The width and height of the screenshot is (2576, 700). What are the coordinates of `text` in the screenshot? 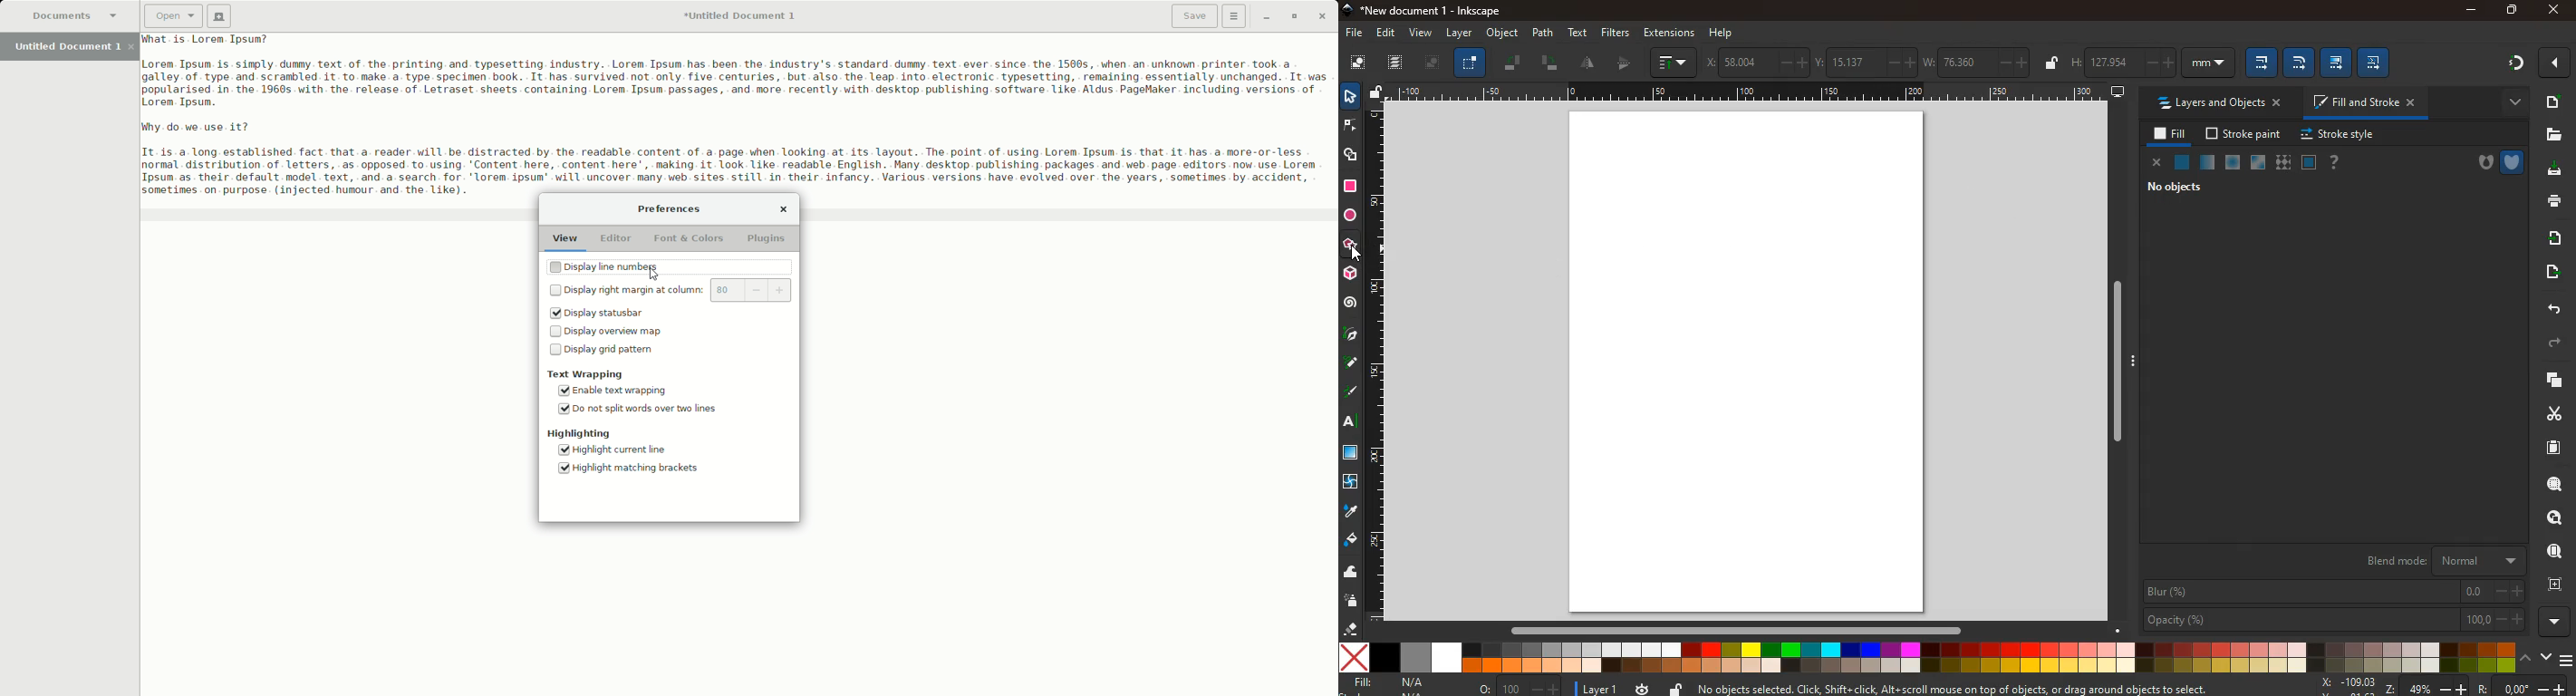 It's located at (1579, 33).